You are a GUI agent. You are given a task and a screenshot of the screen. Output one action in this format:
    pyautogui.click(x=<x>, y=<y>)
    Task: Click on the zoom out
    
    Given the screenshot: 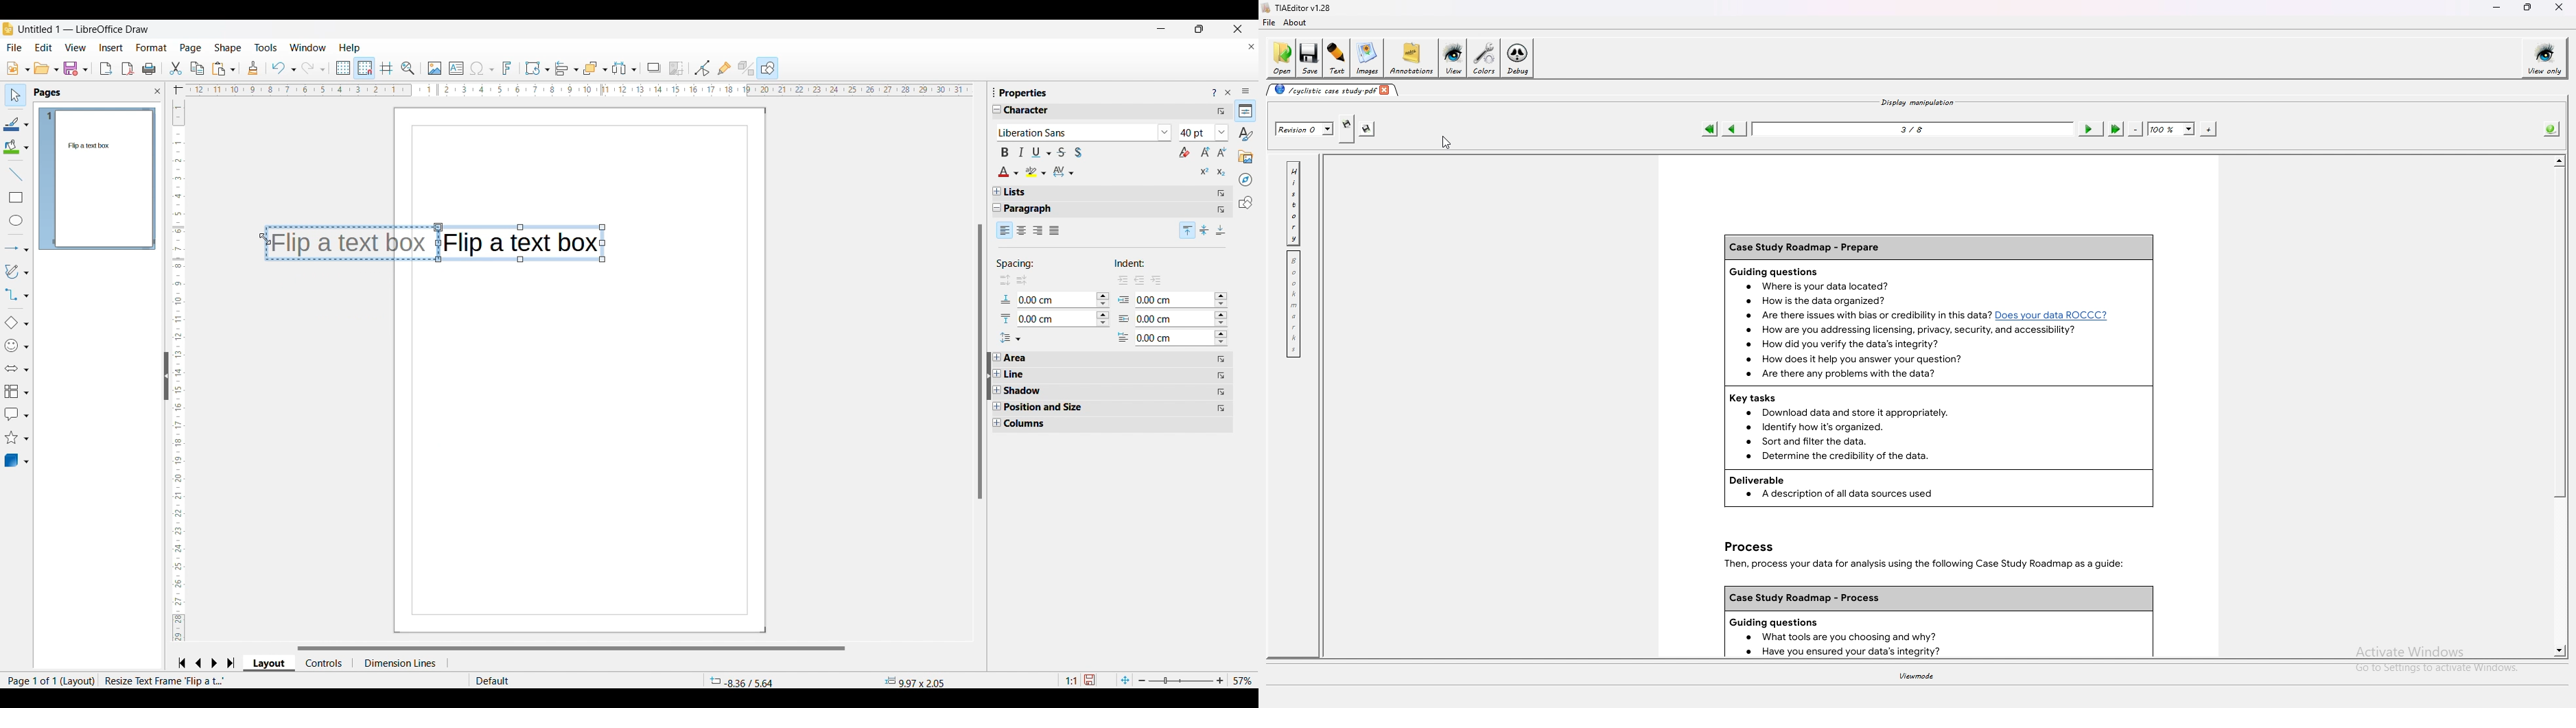 What is the action you would take?
    pyautogui.click(x=2135, y=128)
    